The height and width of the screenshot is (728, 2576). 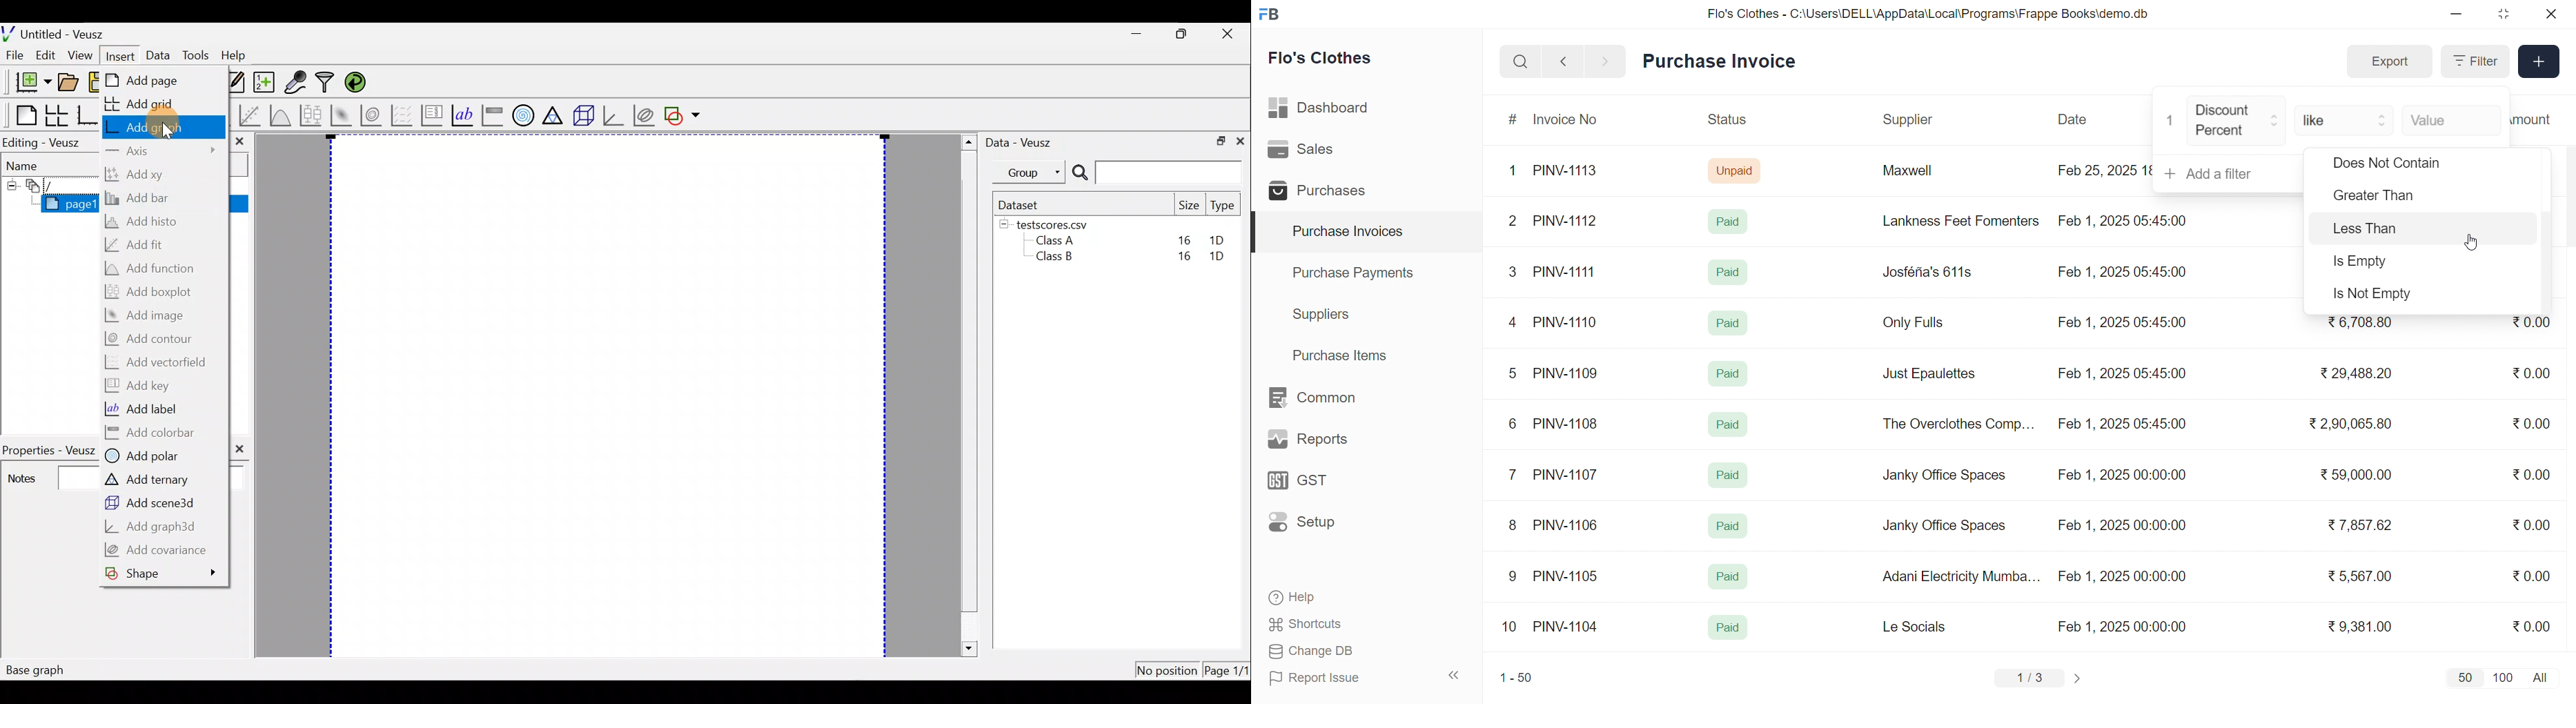 I want to click on ₹0.00, so click(x=2531, y=326).